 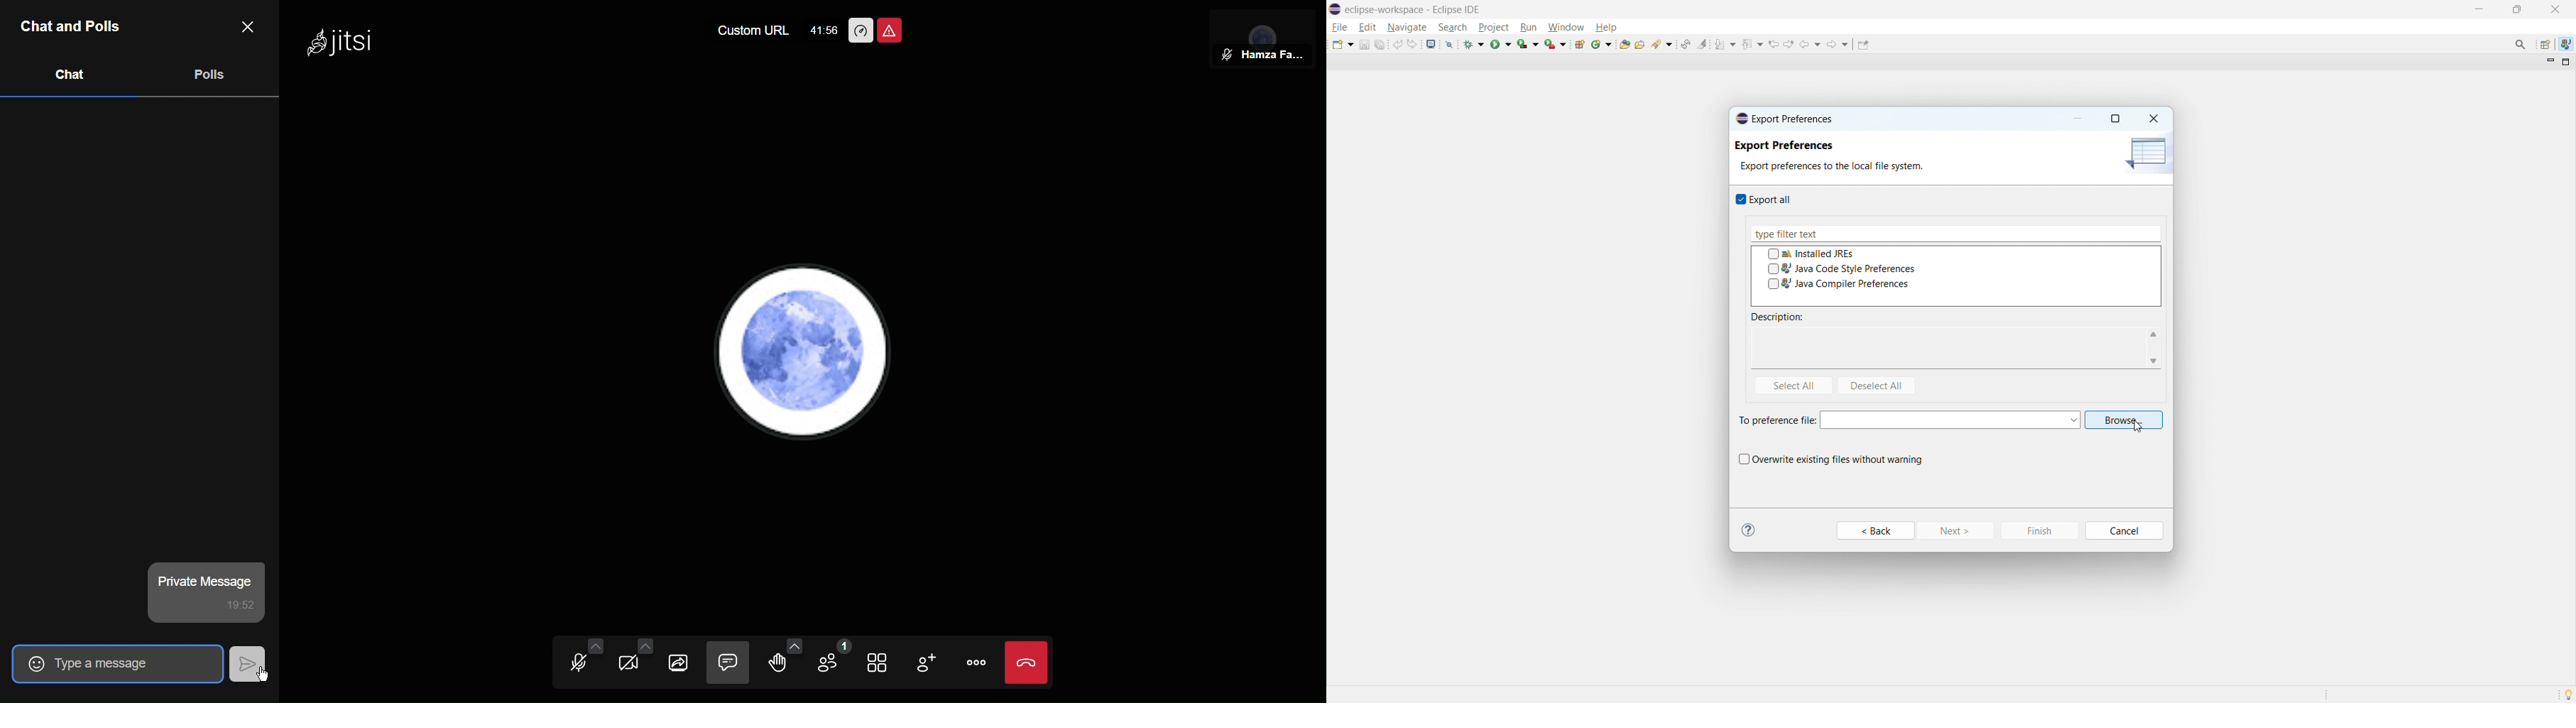 What do you see at coordinates (1453, 27) in the screenshot?
I see `search` at bounding box center [1453, 27].